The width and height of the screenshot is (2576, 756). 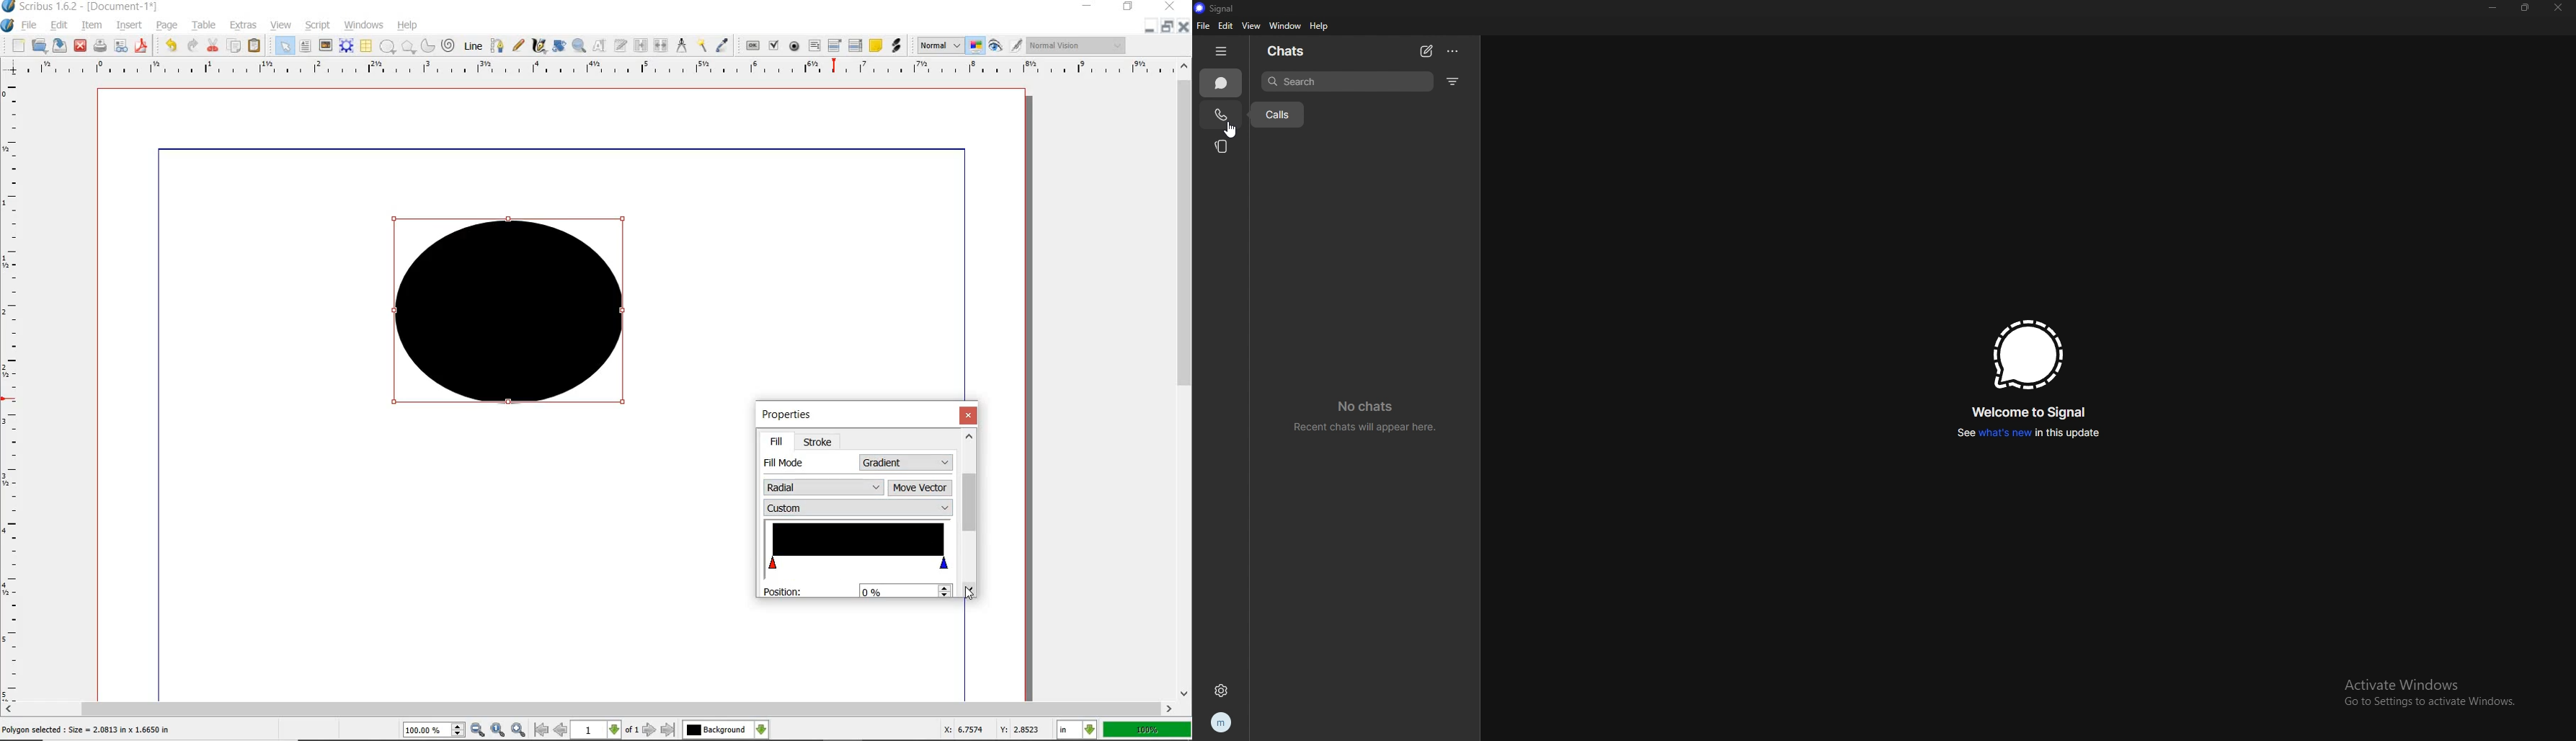 I want to click on window, so click(x=1288, y=26).